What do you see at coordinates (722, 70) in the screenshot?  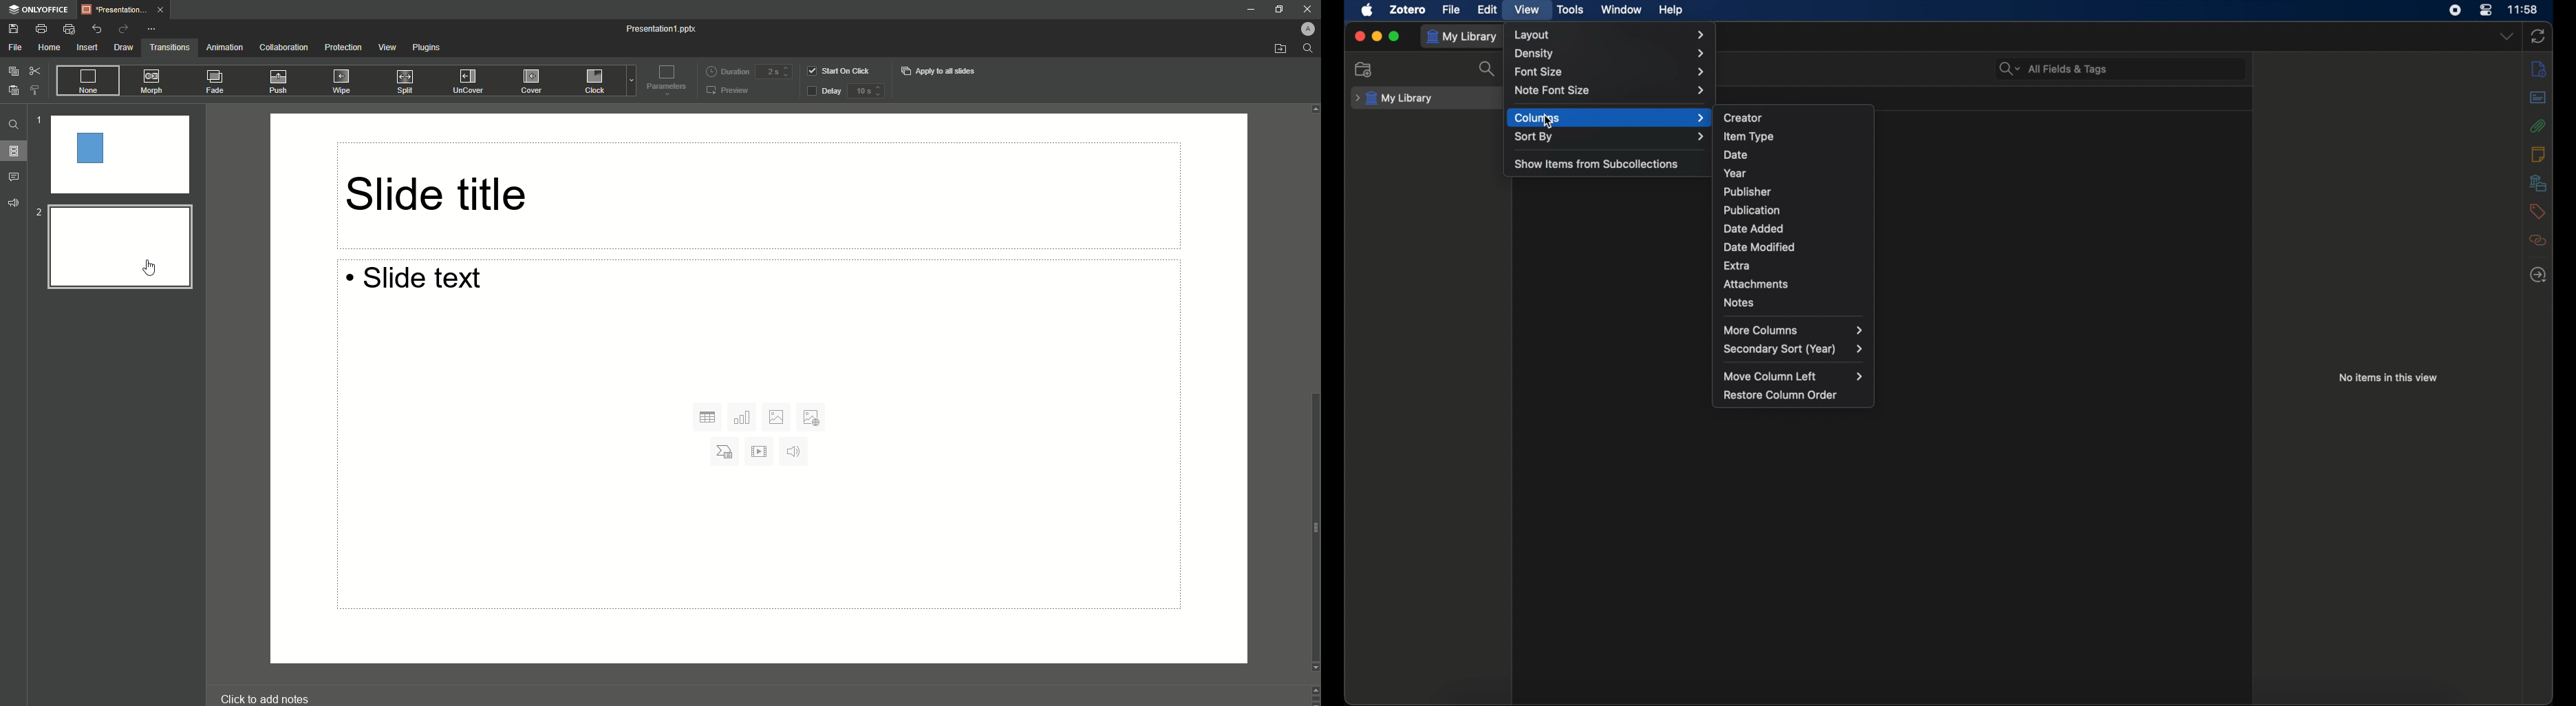 I see `Duration` at bounding box center [722, 70].